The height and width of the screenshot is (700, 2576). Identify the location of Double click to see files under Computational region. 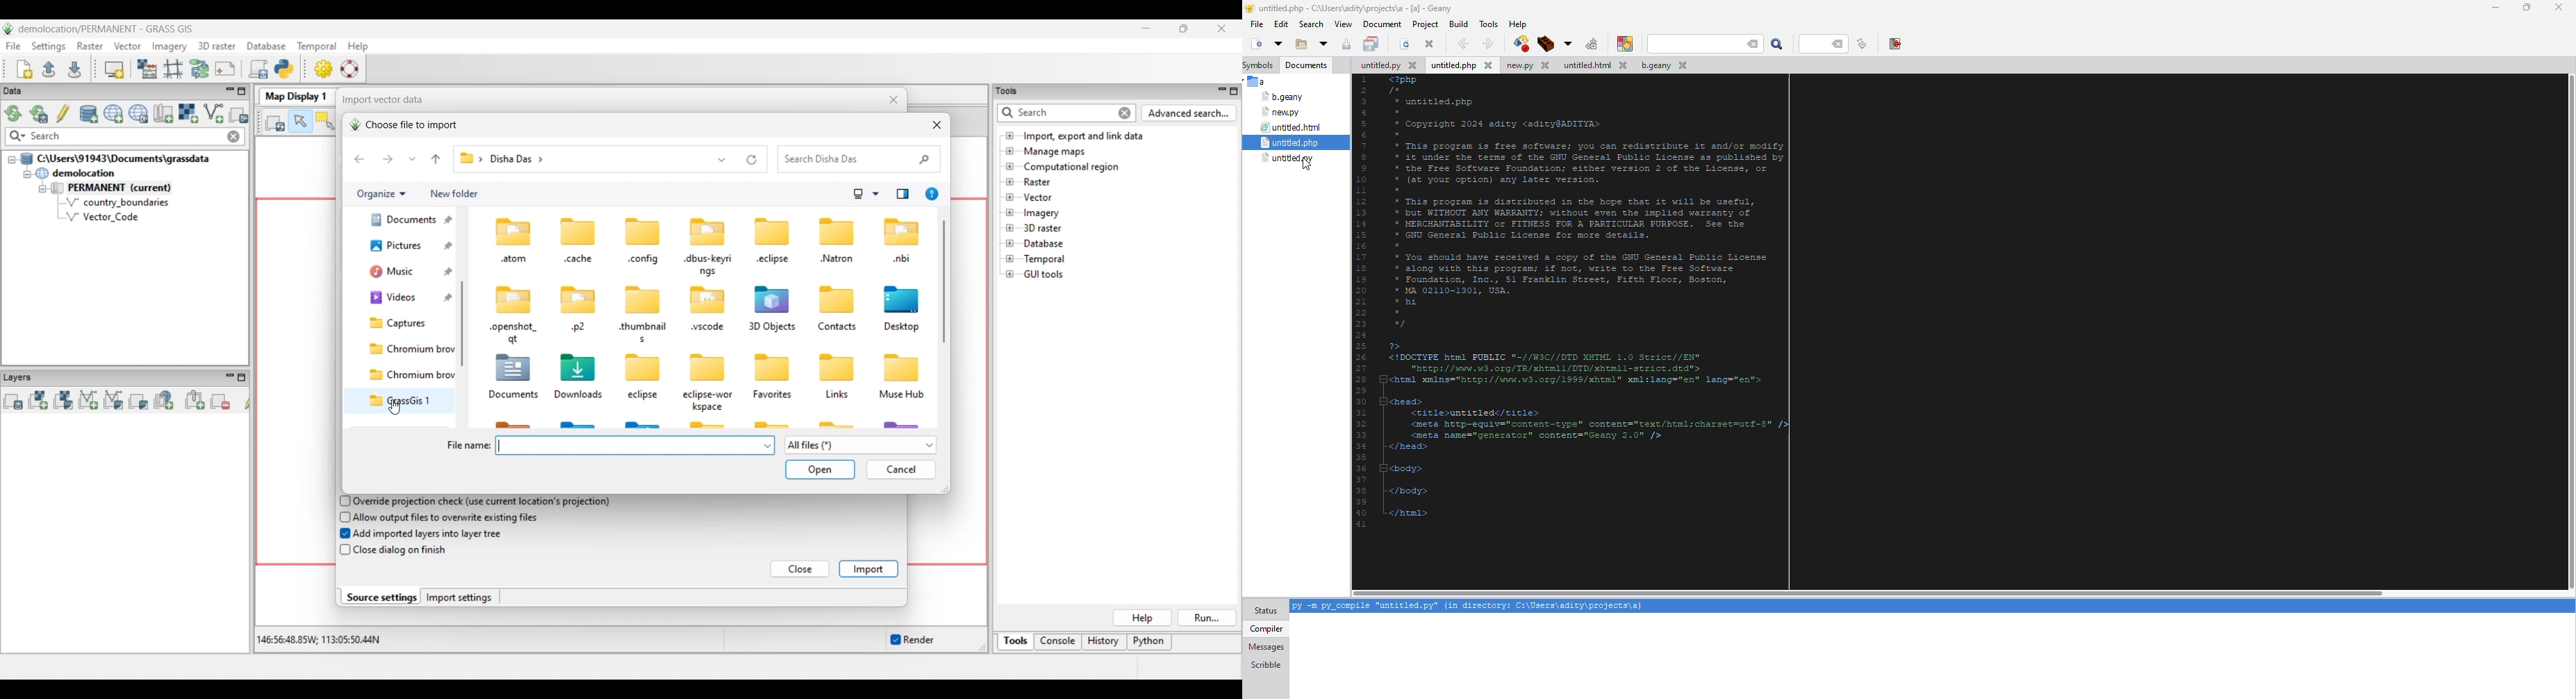
(1072, 167).